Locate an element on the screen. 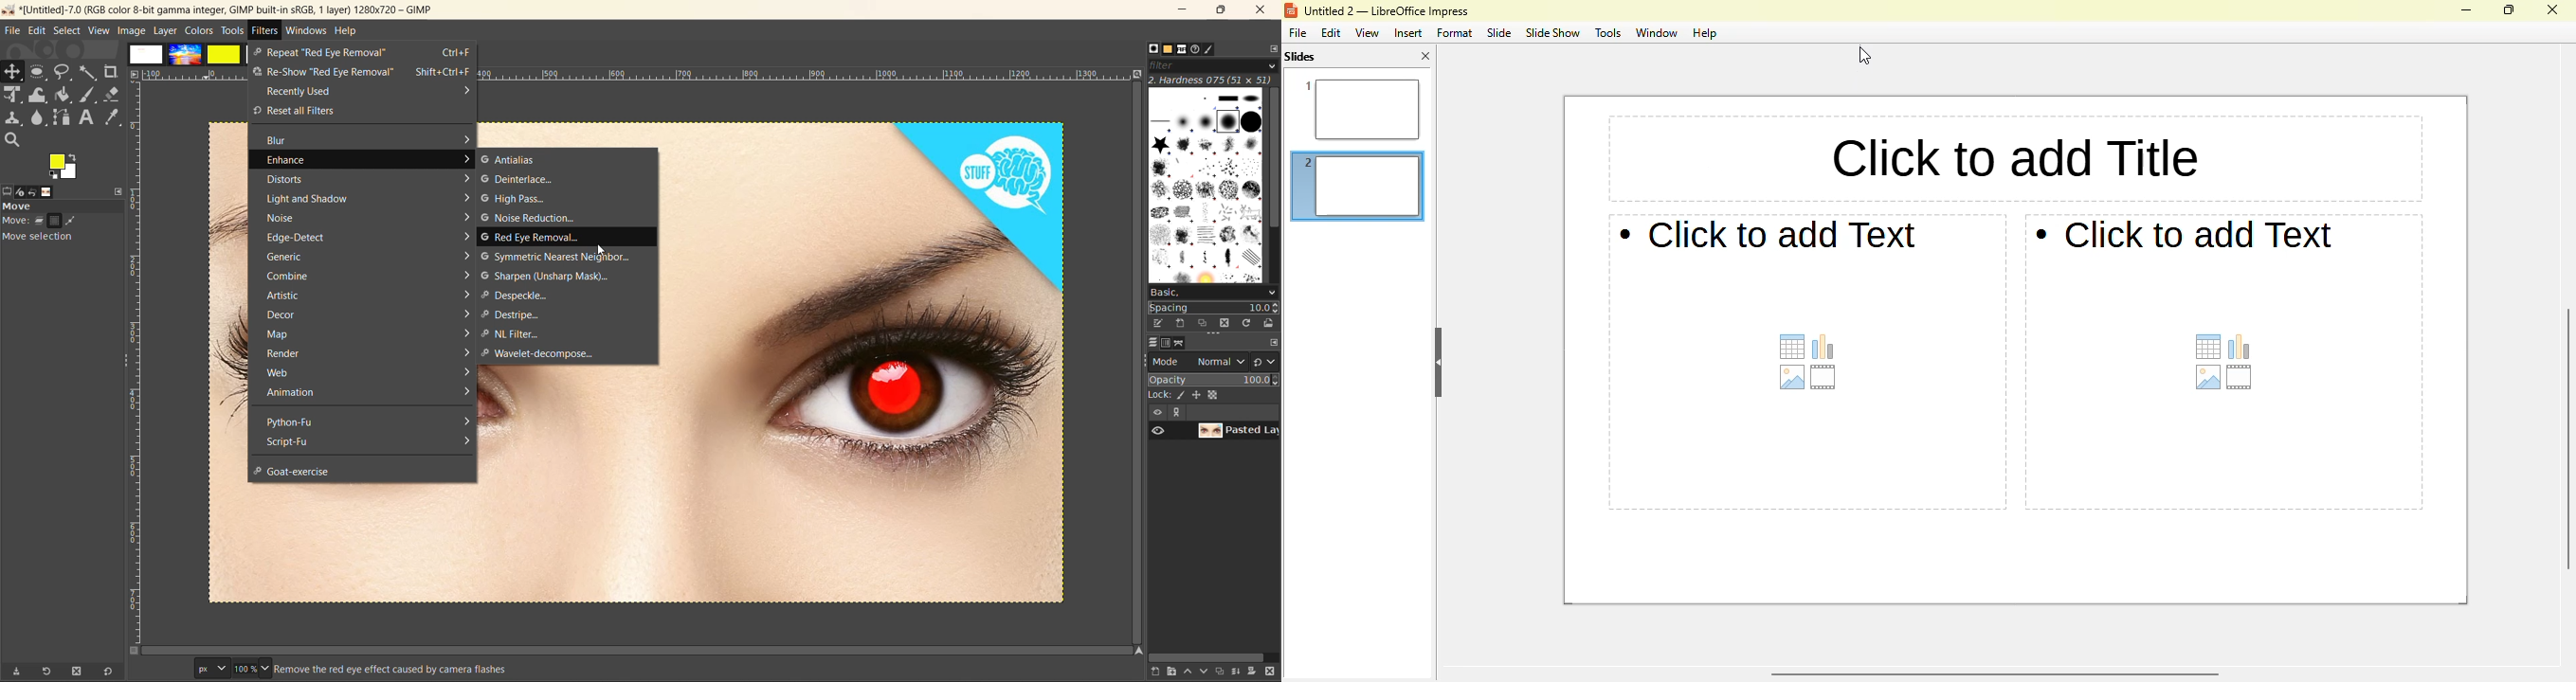  configure is located at coordinates (1274, 48).